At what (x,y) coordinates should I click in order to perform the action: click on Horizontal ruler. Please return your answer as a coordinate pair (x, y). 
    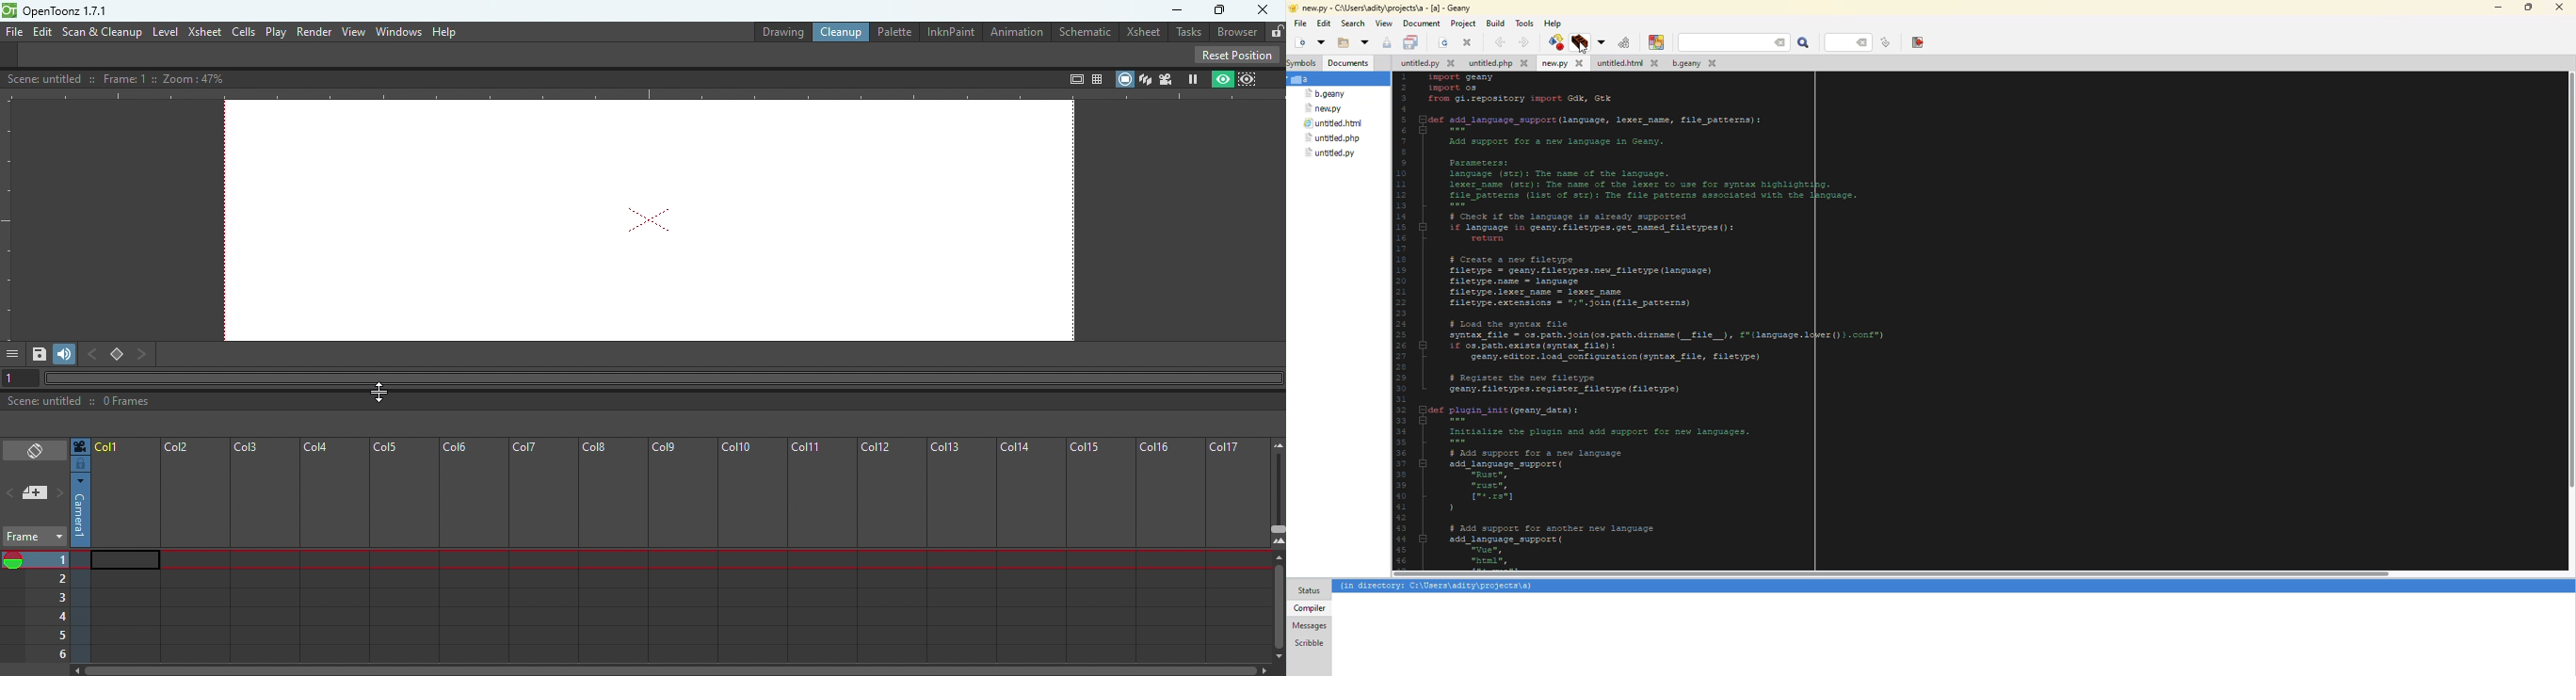
    Looking at the image, I should click on (643, 95).